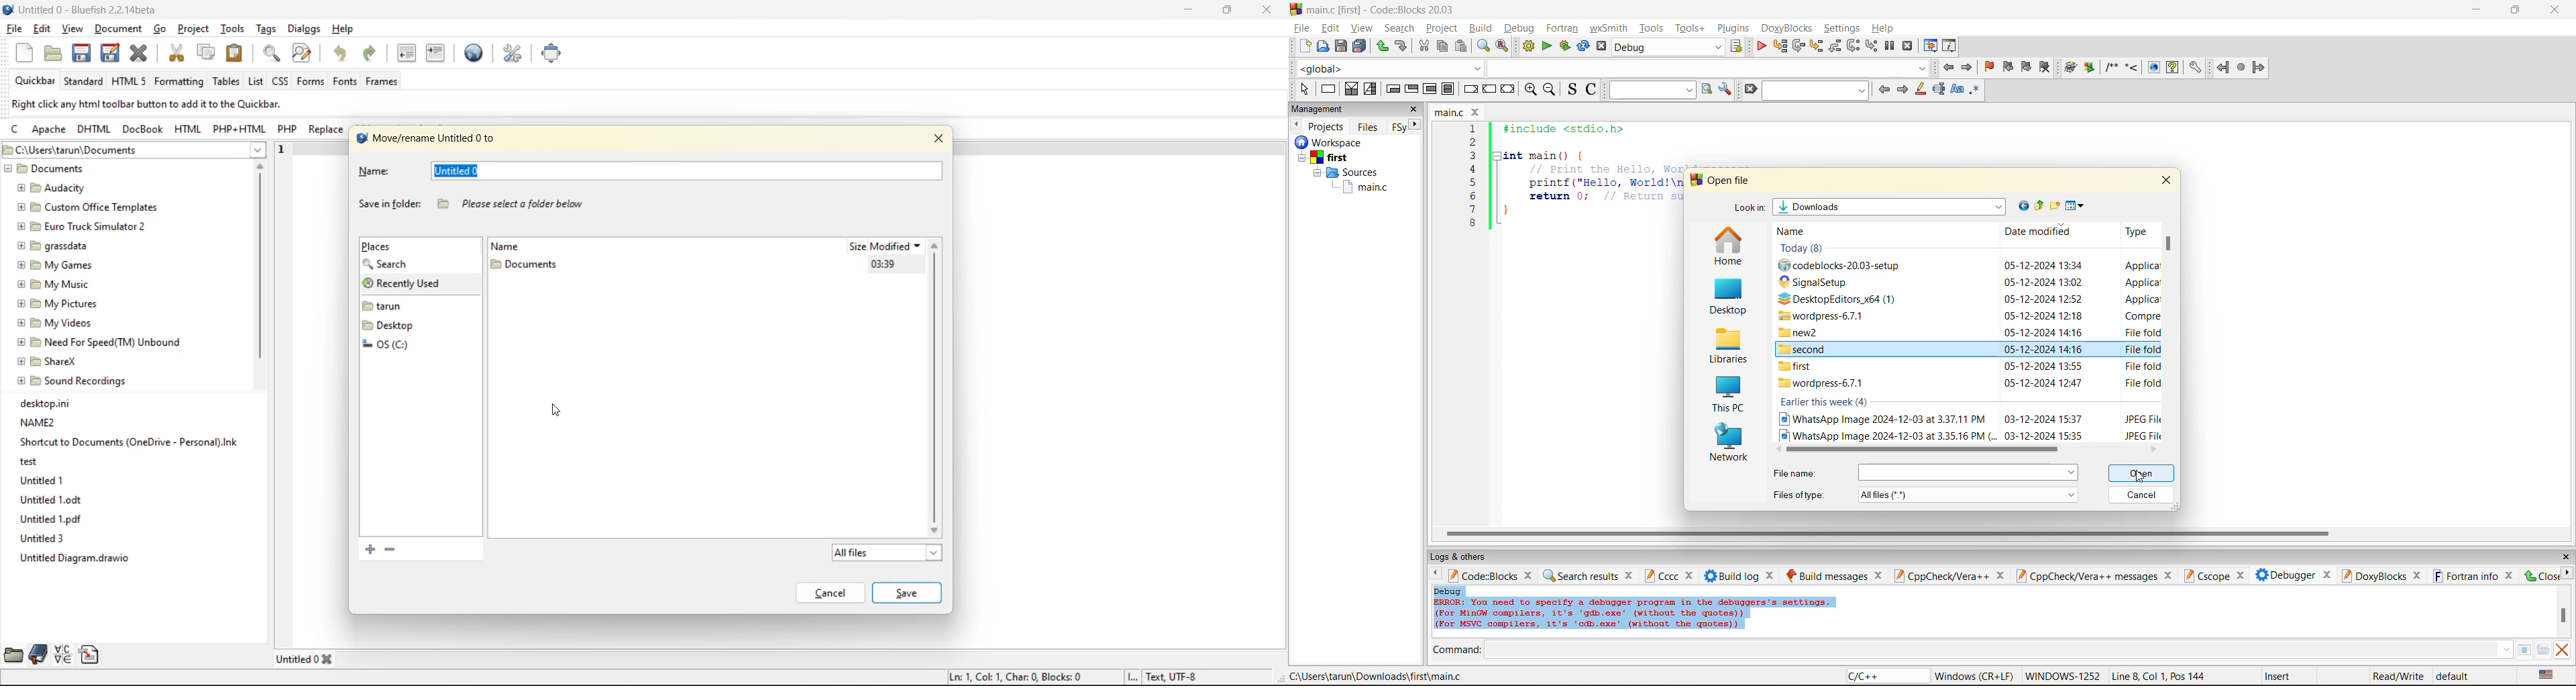 This screenshot has height=700, width=2576. Describe the element at coordinates (1530, 575) in the screenshot. I see `close` at that location.